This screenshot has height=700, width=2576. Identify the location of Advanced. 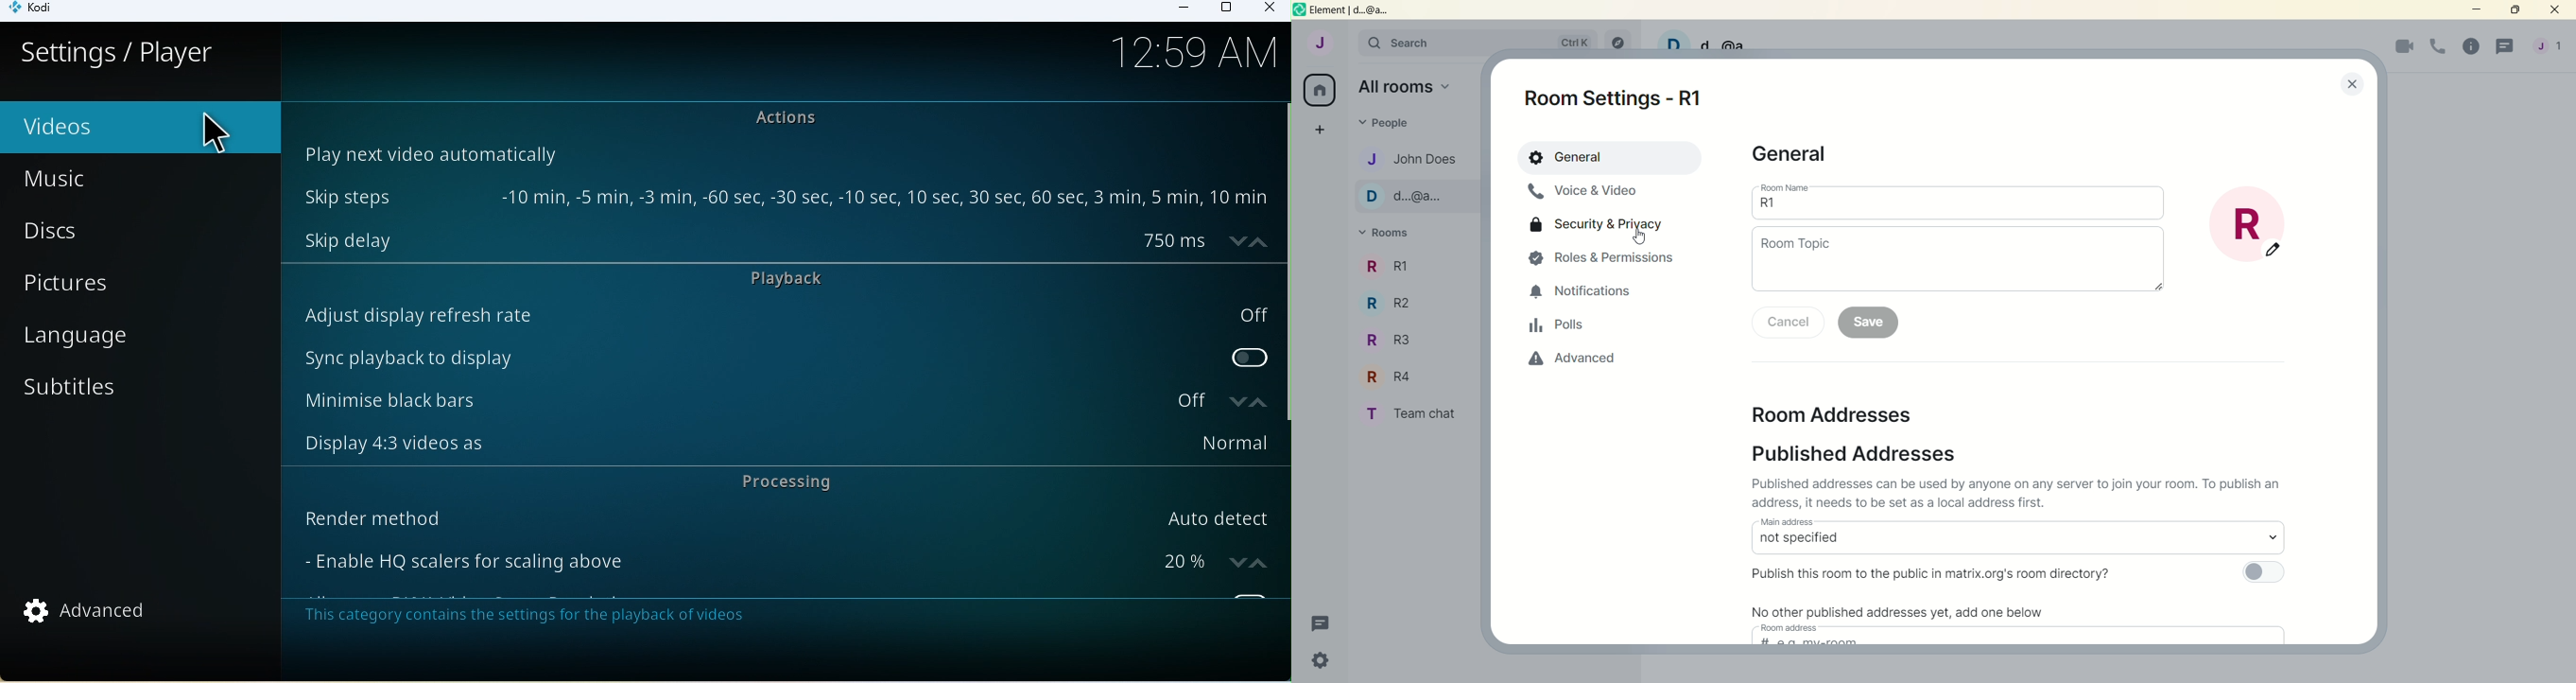
(96, 614).